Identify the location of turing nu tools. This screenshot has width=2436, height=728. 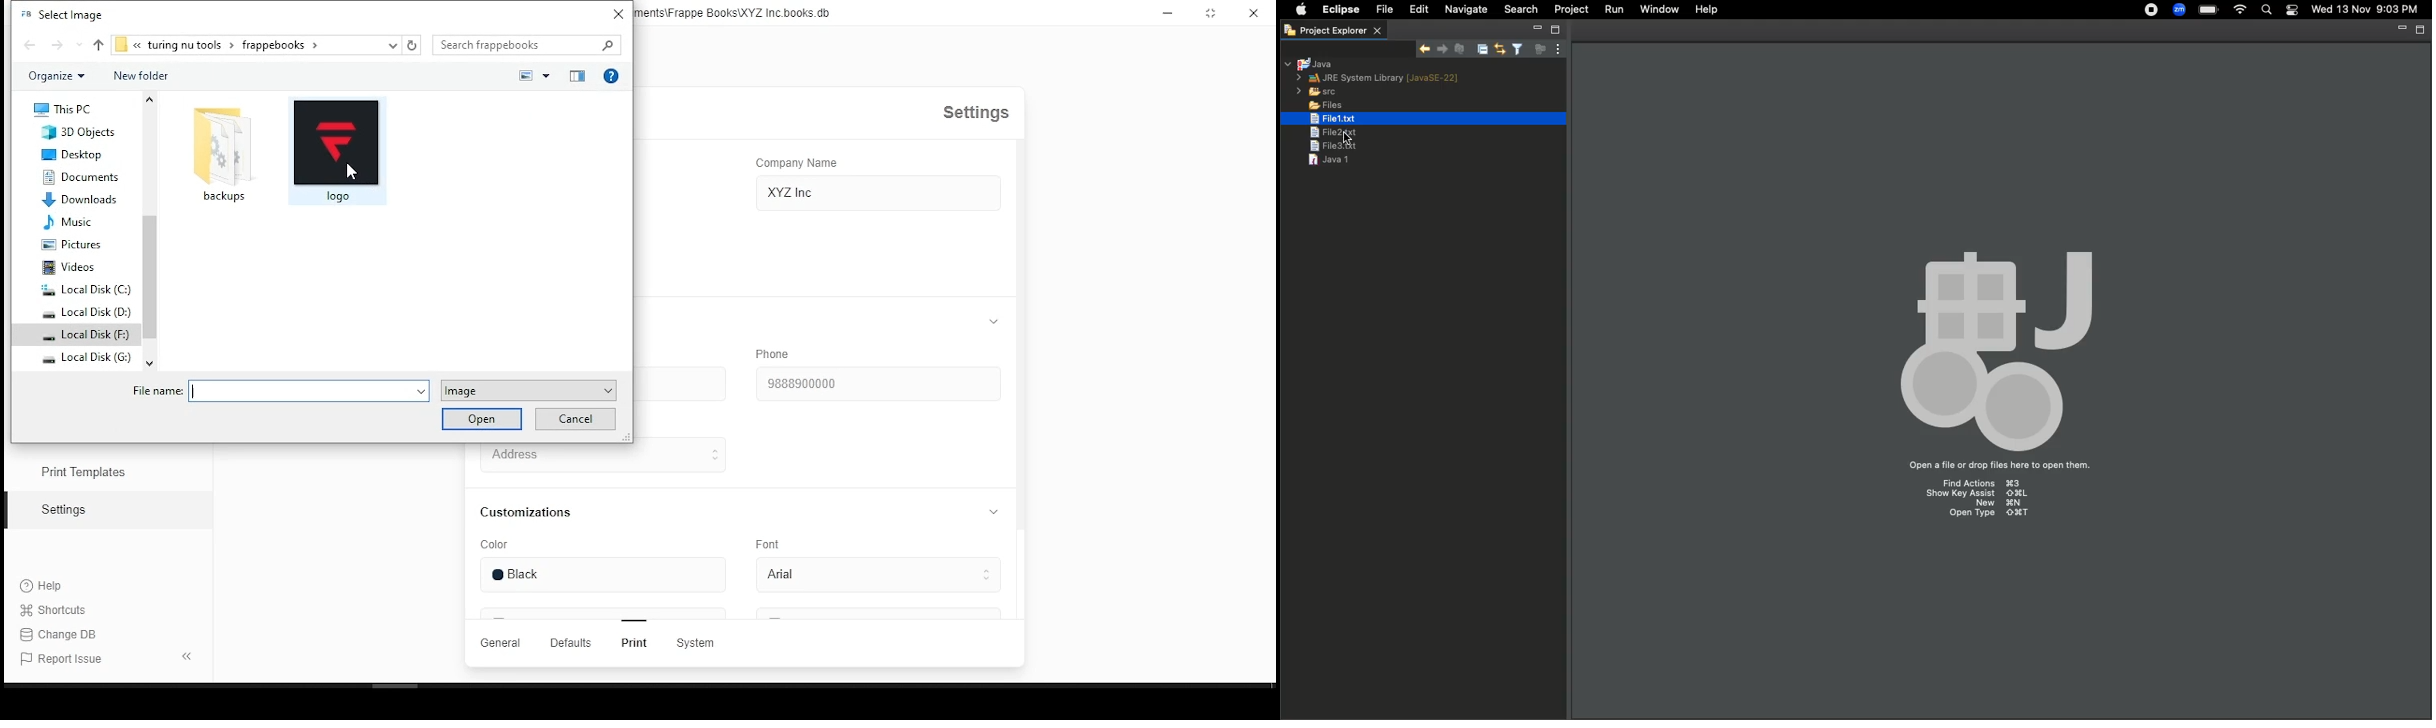
(186, 45).